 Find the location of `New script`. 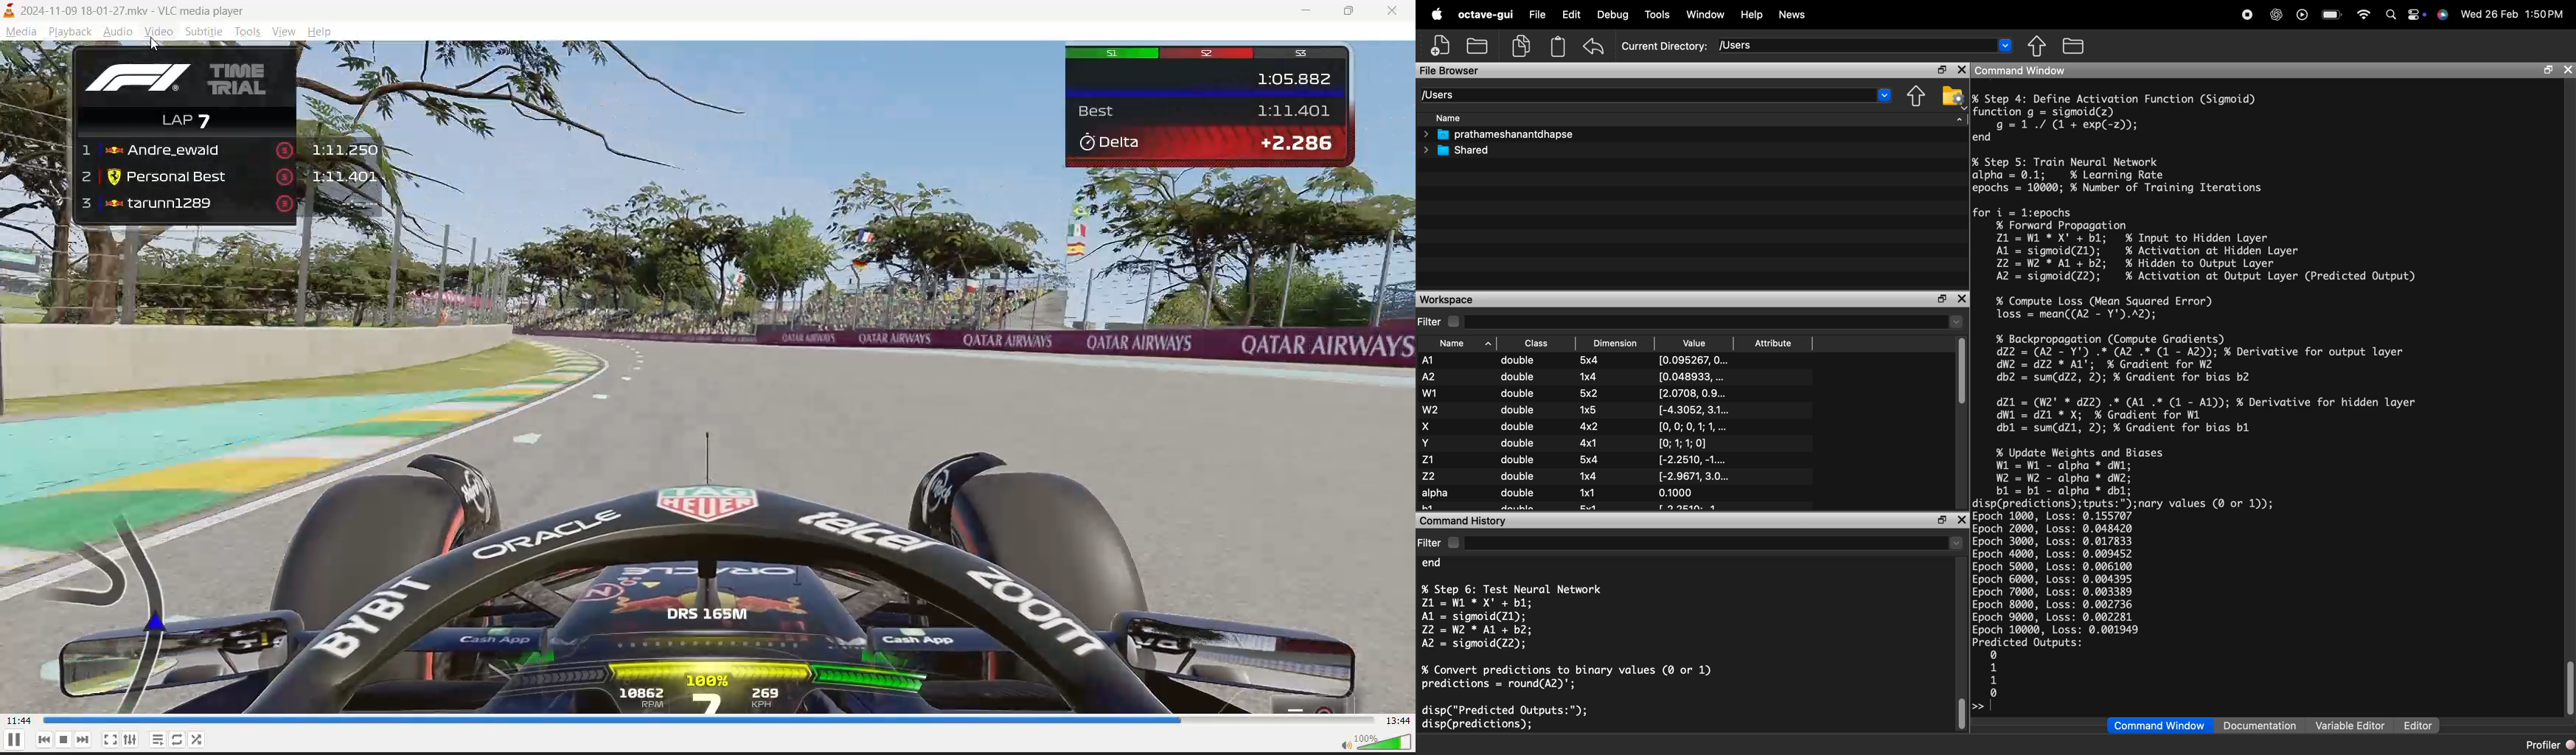

New script is located at coordinates (1441, 46).